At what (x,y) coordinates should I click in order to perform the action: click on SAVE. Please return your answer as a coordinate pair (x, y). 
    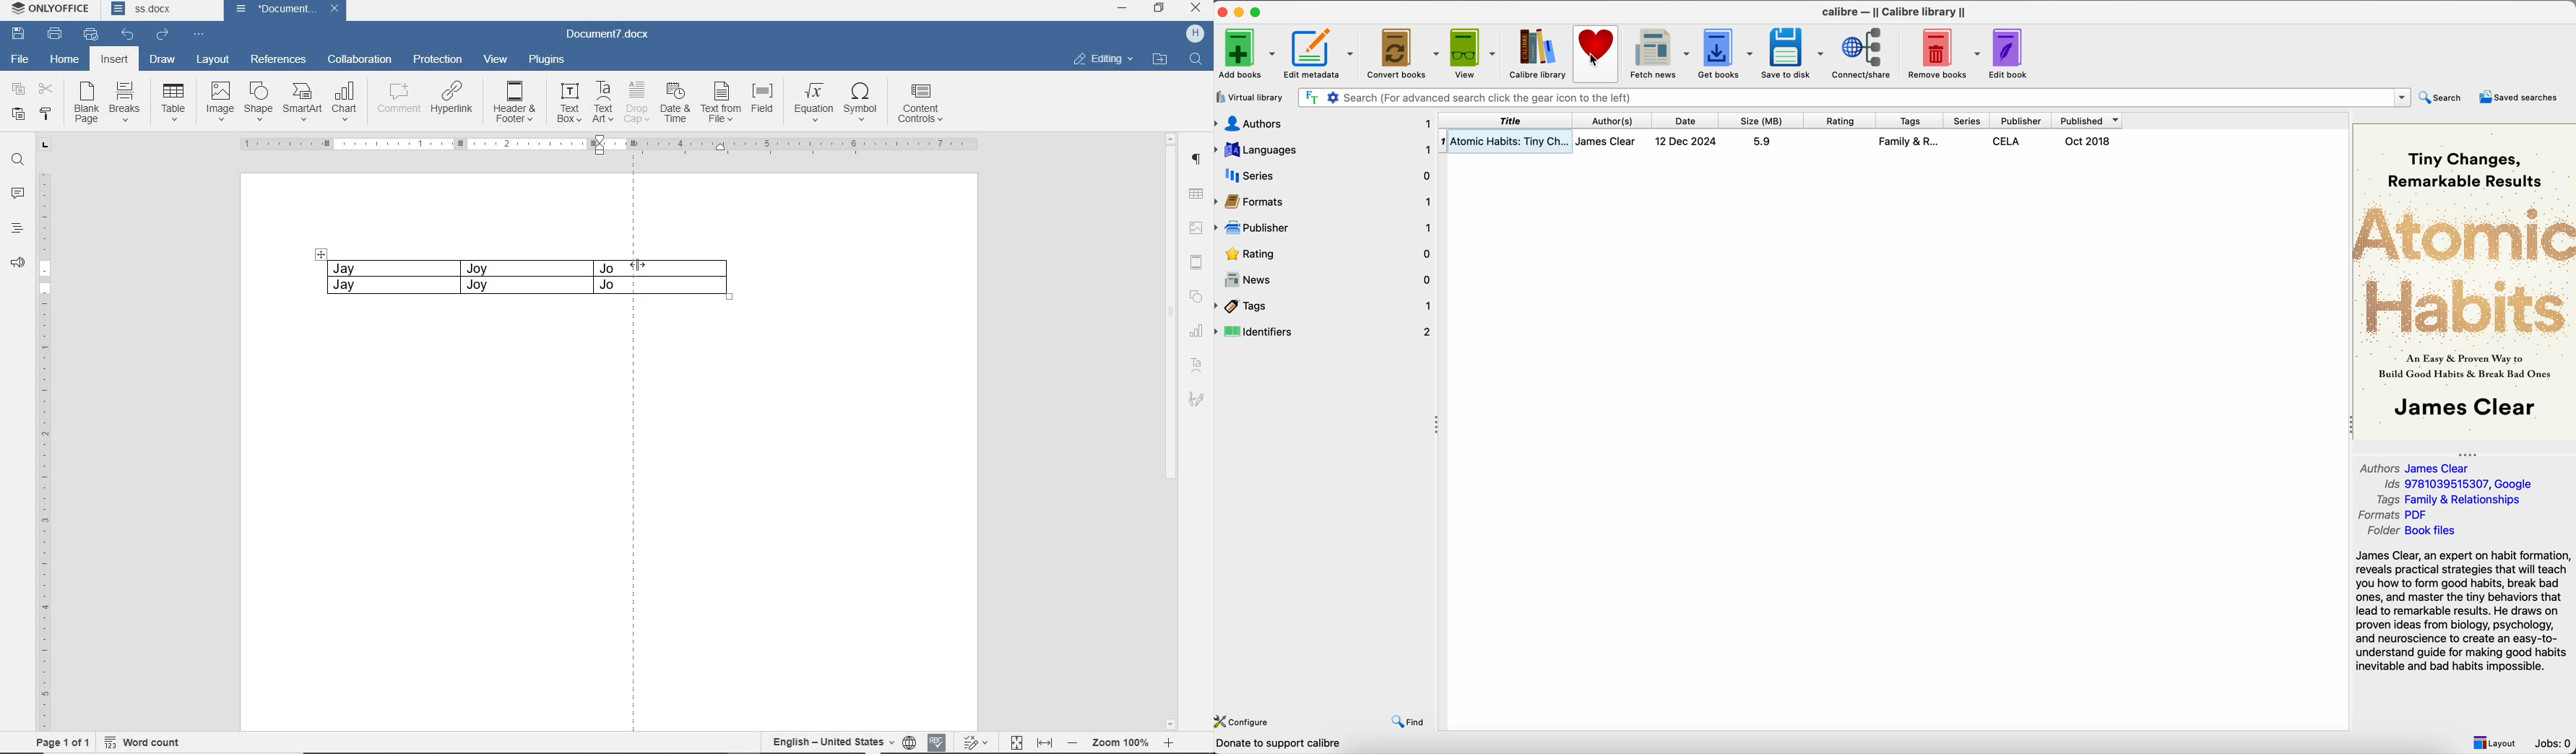
    Looking at the image, I should click on (19, 34).